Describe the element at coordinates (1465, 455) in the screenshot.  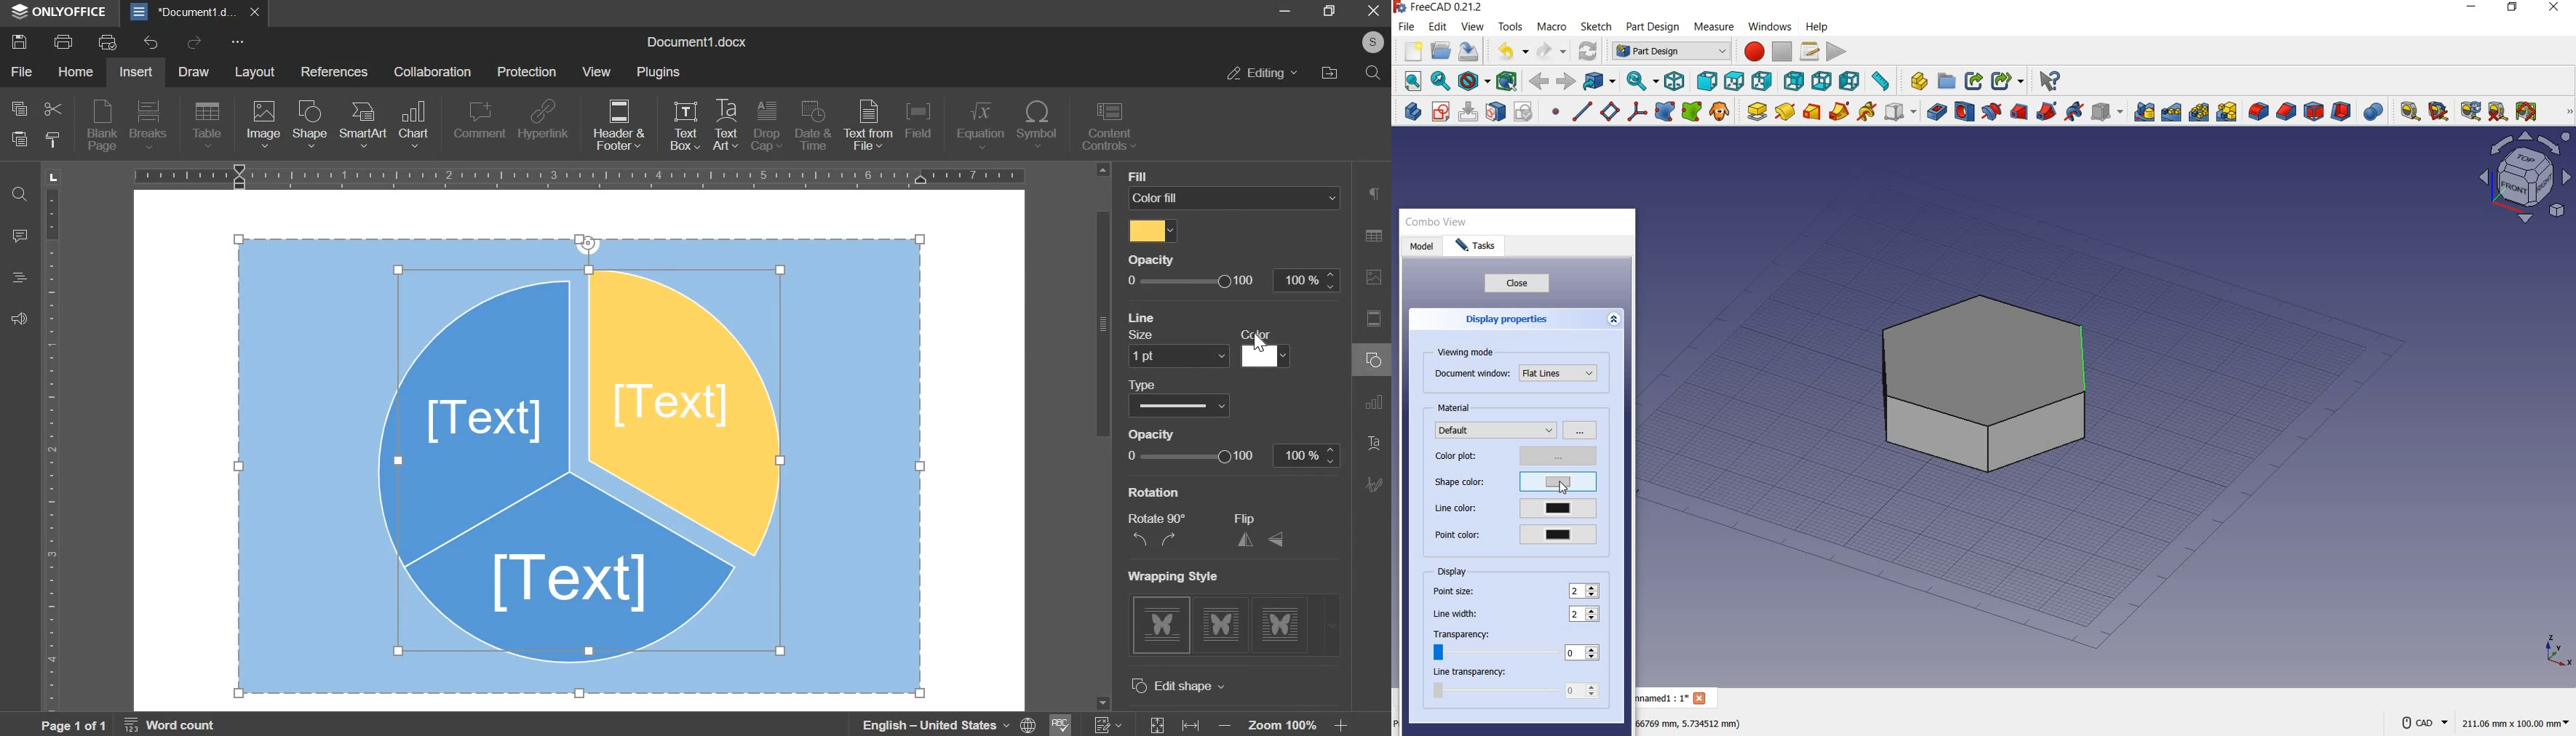
I see `color plot` at that location.